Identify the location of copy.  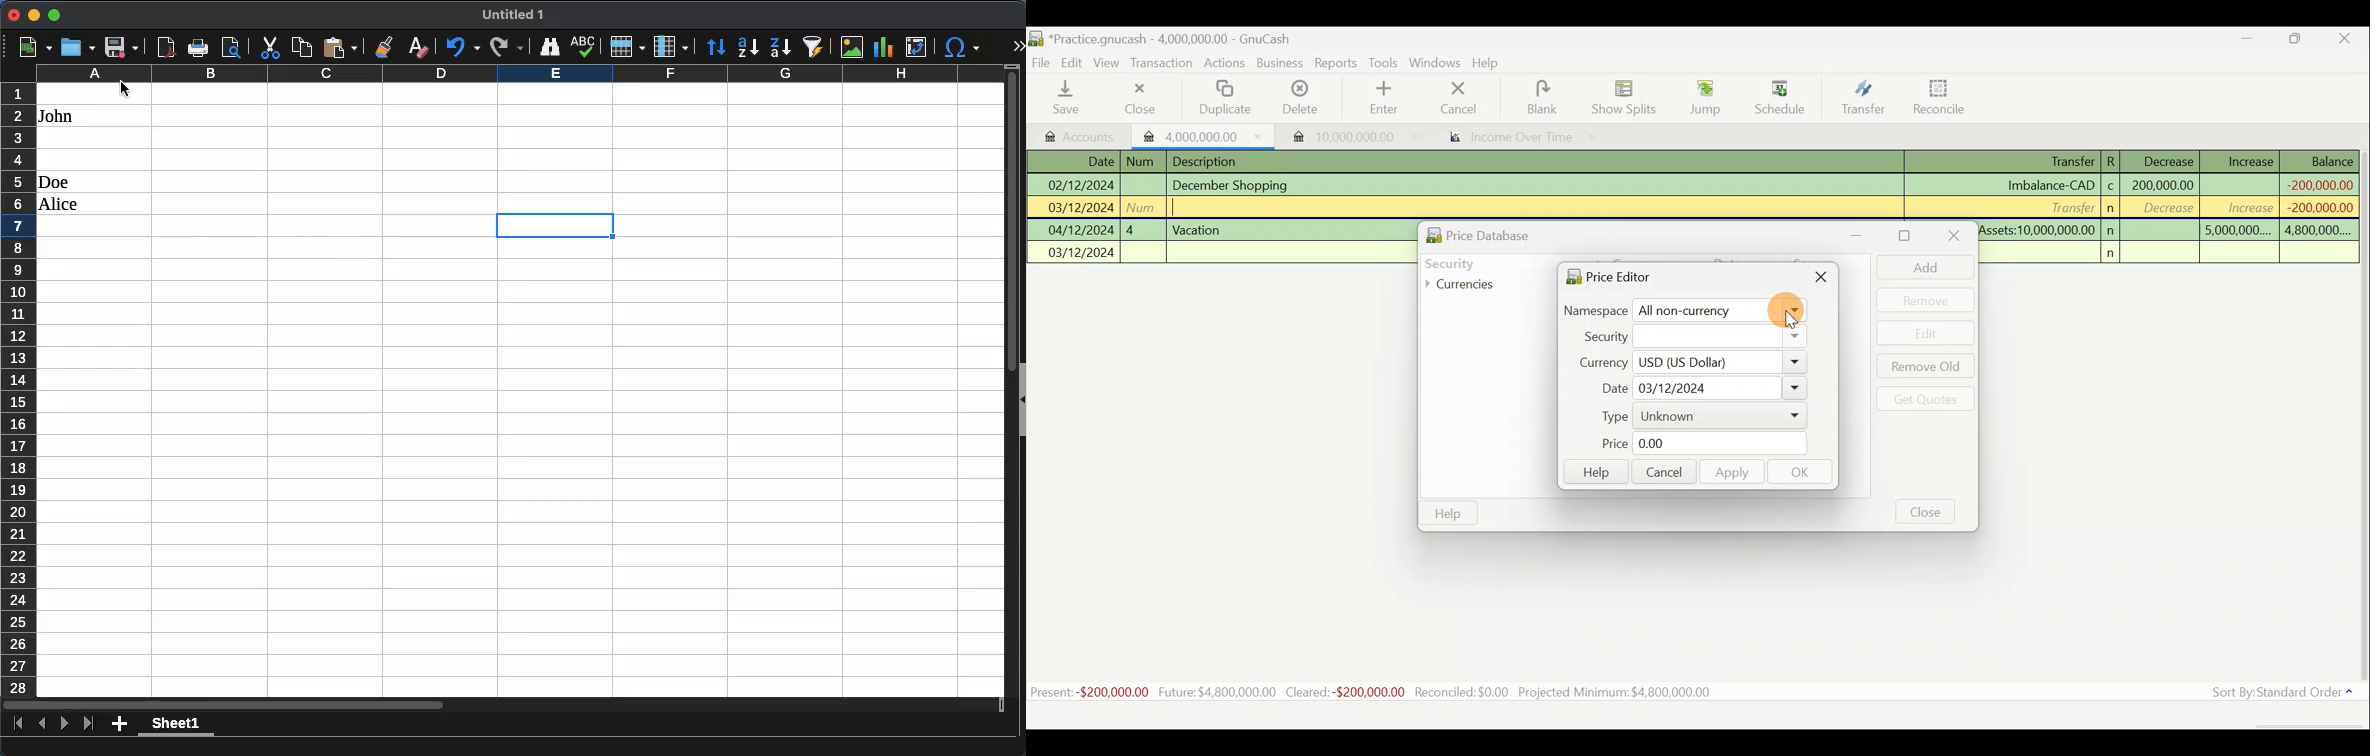
(303, 48).